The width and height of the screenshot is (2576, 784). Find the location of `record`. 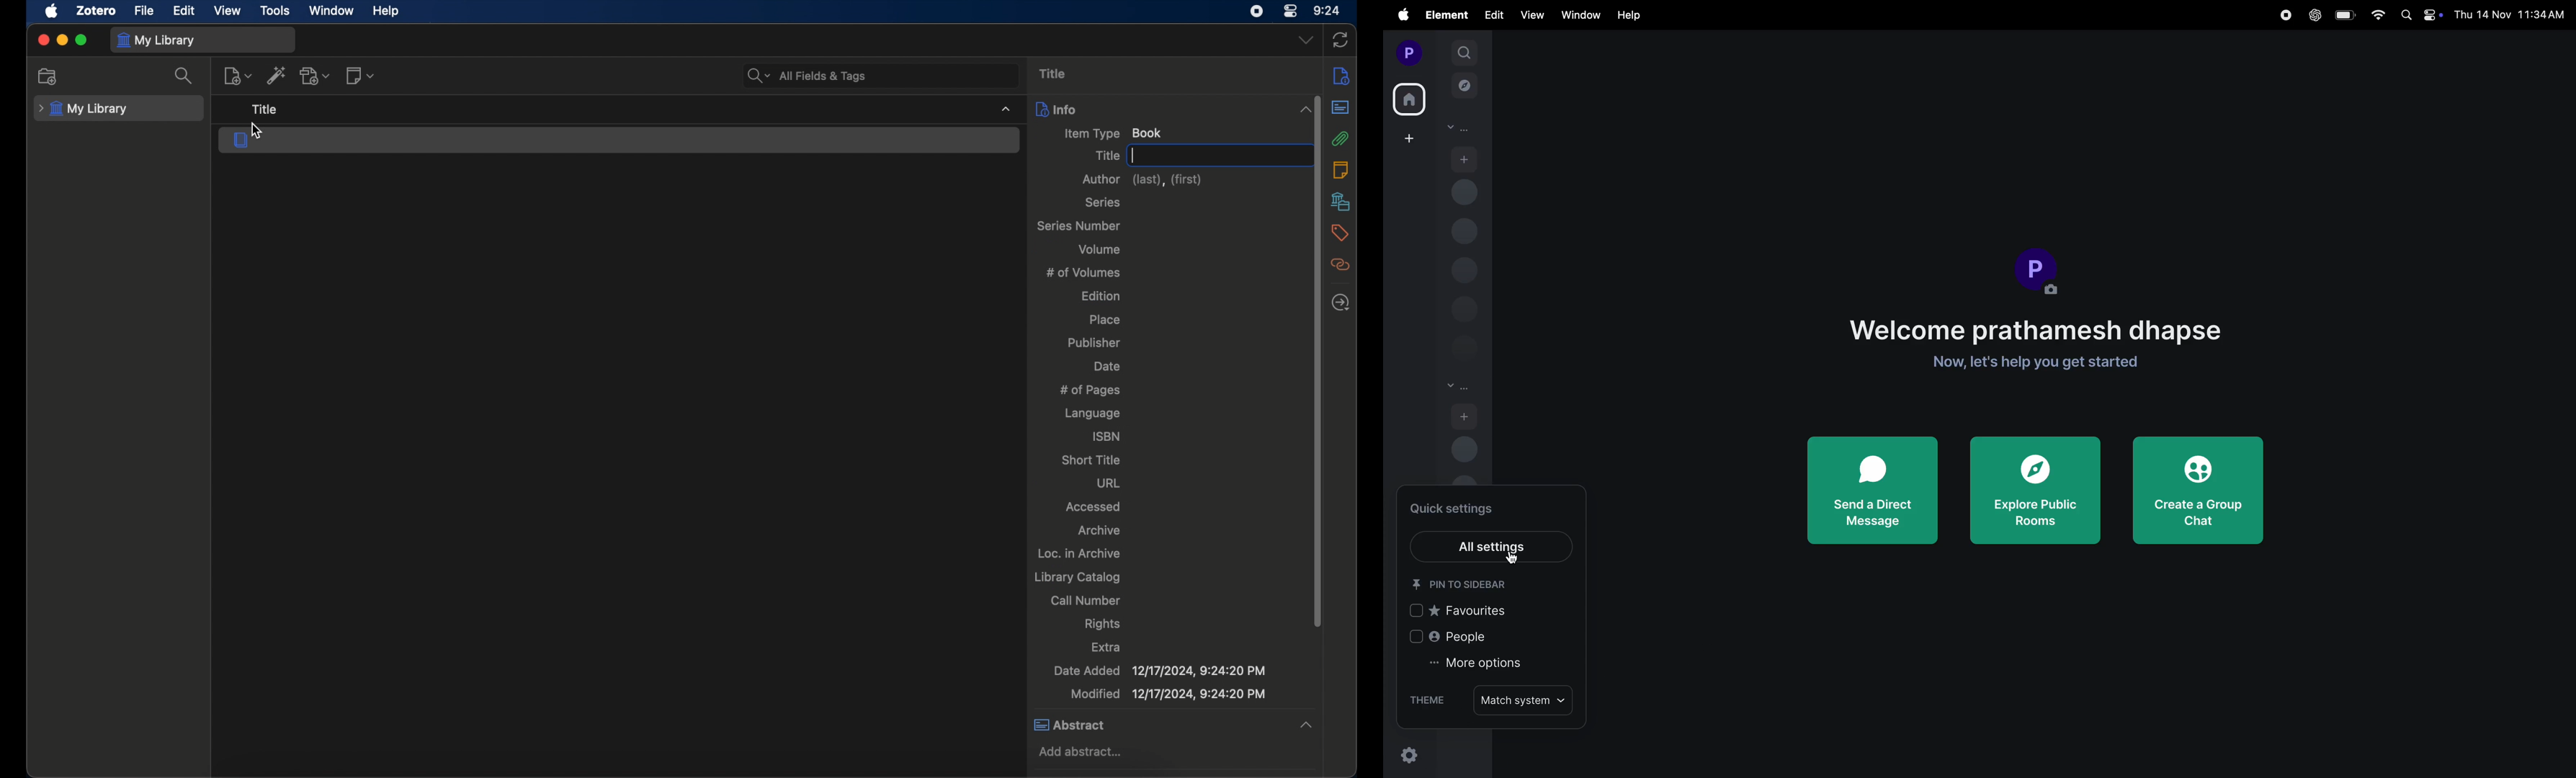

record is located at coordinates (2286, 15).